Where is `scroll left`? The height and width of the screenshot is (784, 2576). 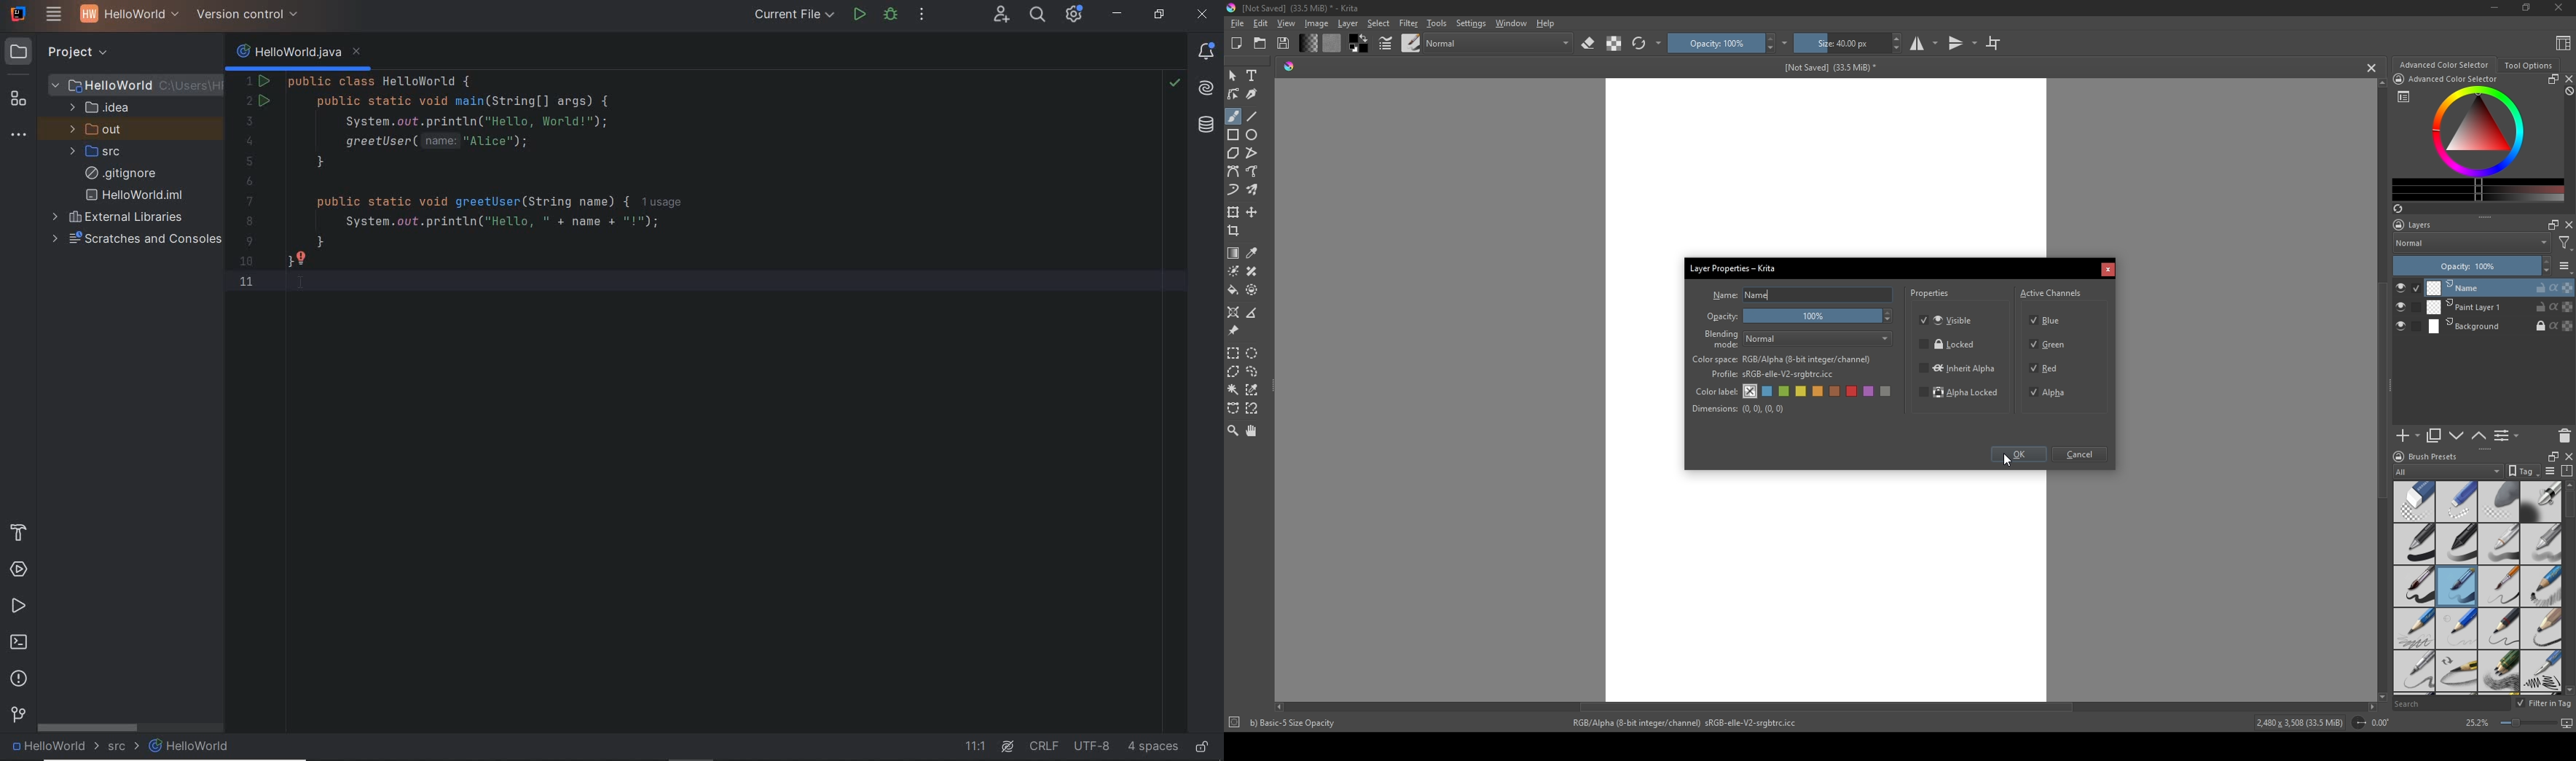
scroll left is located at coordinates (1282, 707).